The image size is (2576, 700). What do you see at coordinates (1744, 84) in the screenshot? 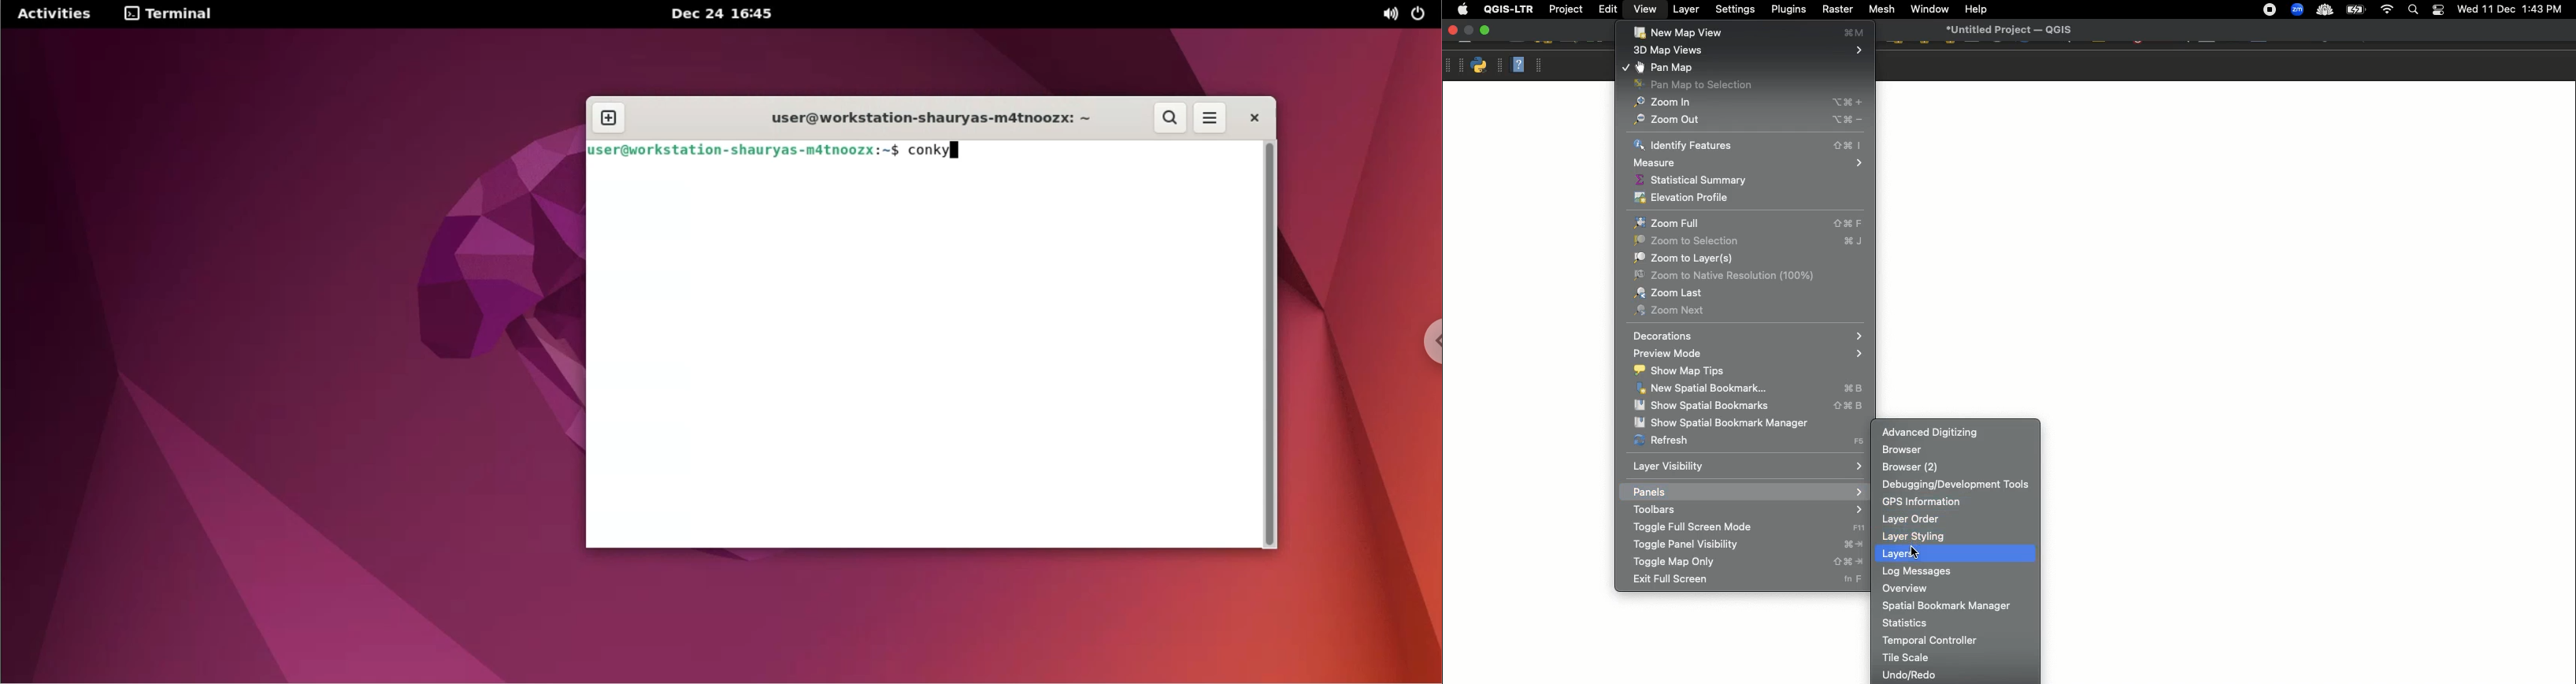
I see `Pan map to selection` at bounding box center [1744, 84].